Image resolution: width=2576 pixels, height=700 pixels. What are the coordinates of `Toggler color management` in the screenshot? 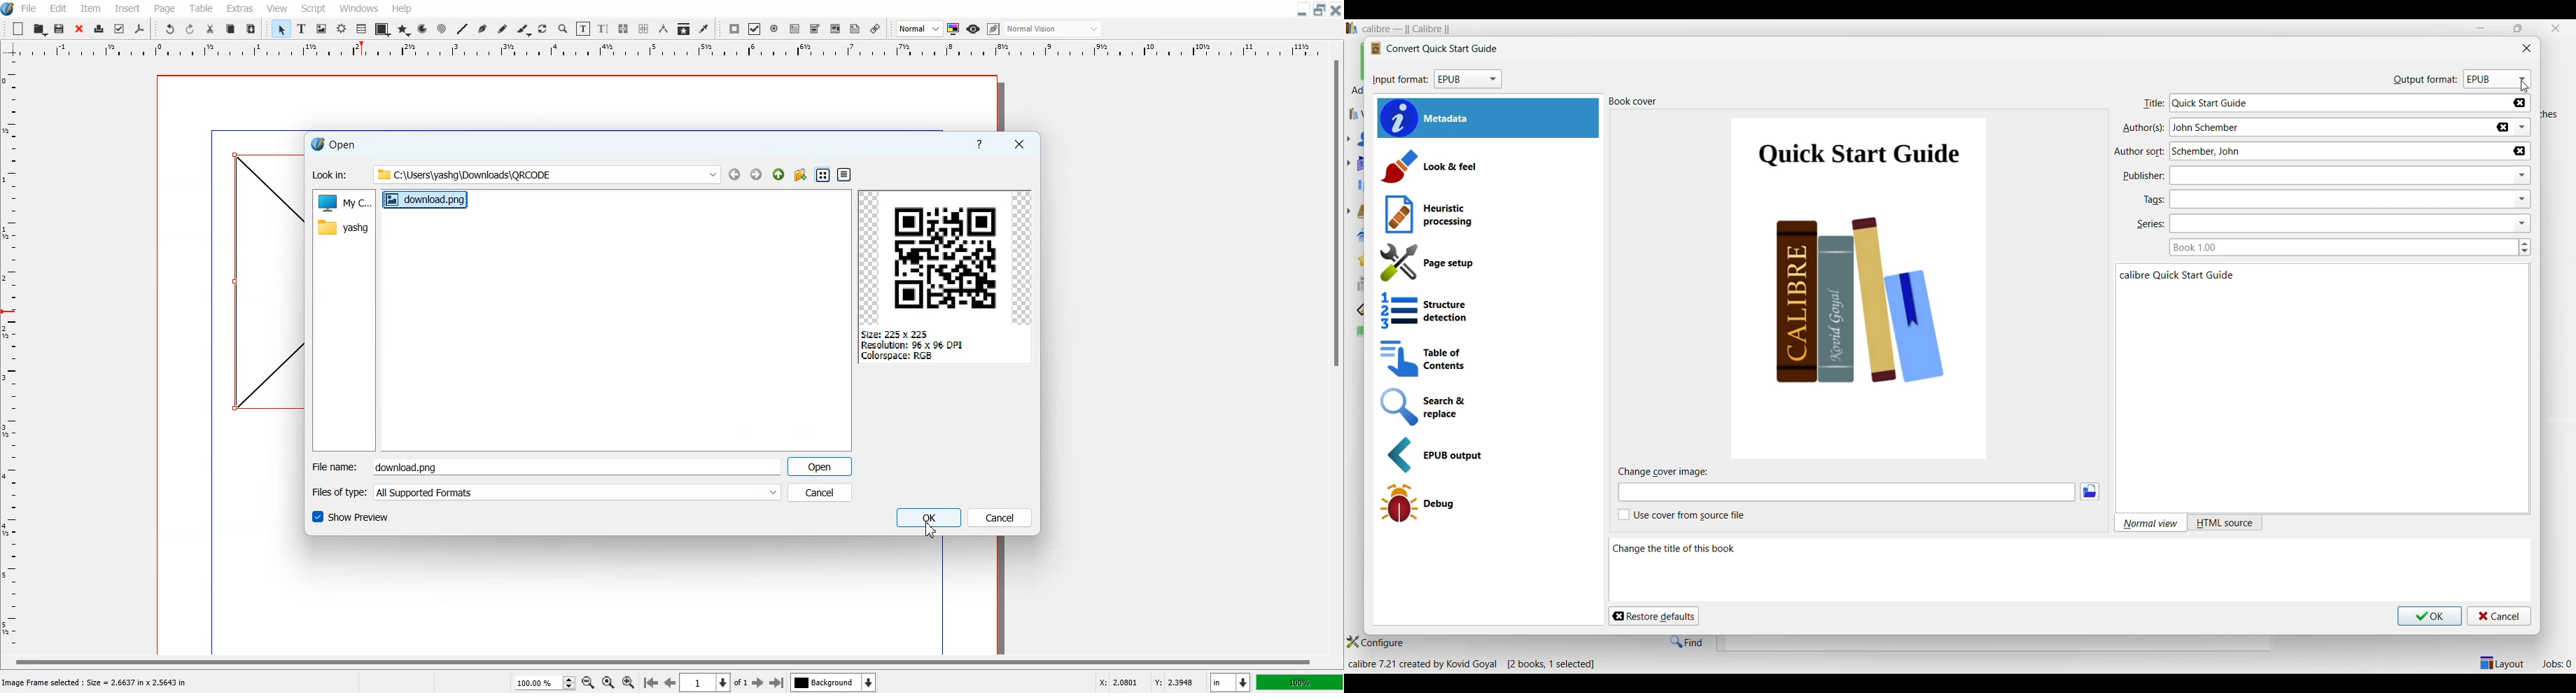 It's located at (953, 29).